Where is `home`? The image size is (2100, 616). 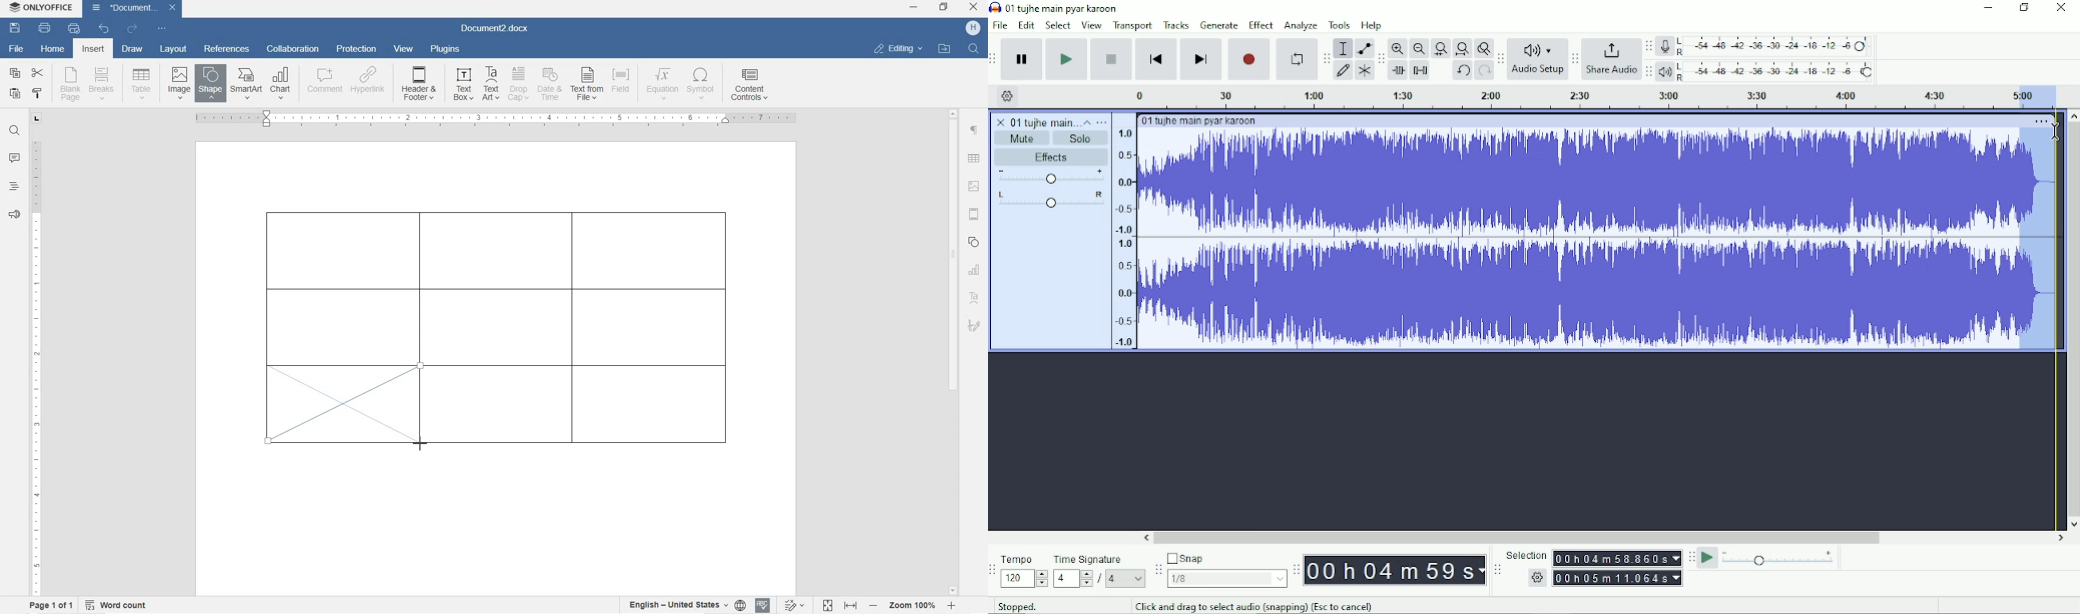
home is located at coordinates (54, 49).